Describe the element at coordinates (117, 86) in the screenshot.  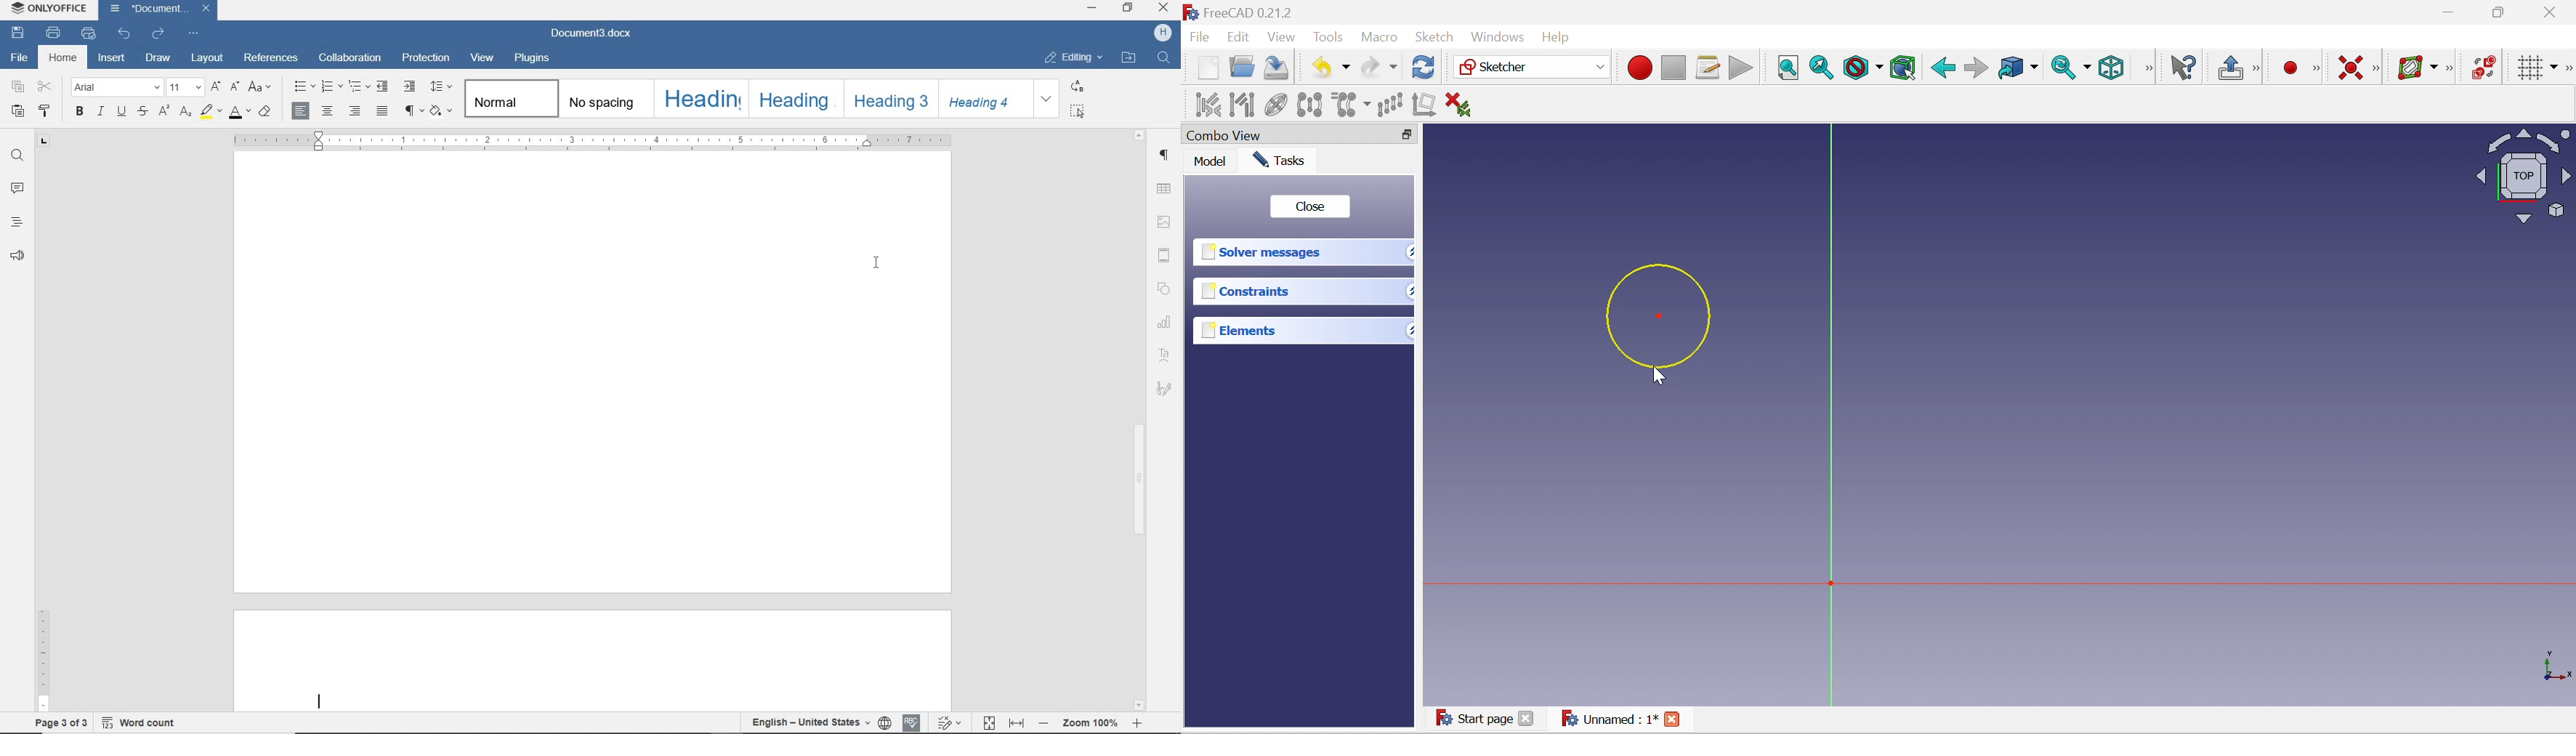
I see `FONT ` at that location.